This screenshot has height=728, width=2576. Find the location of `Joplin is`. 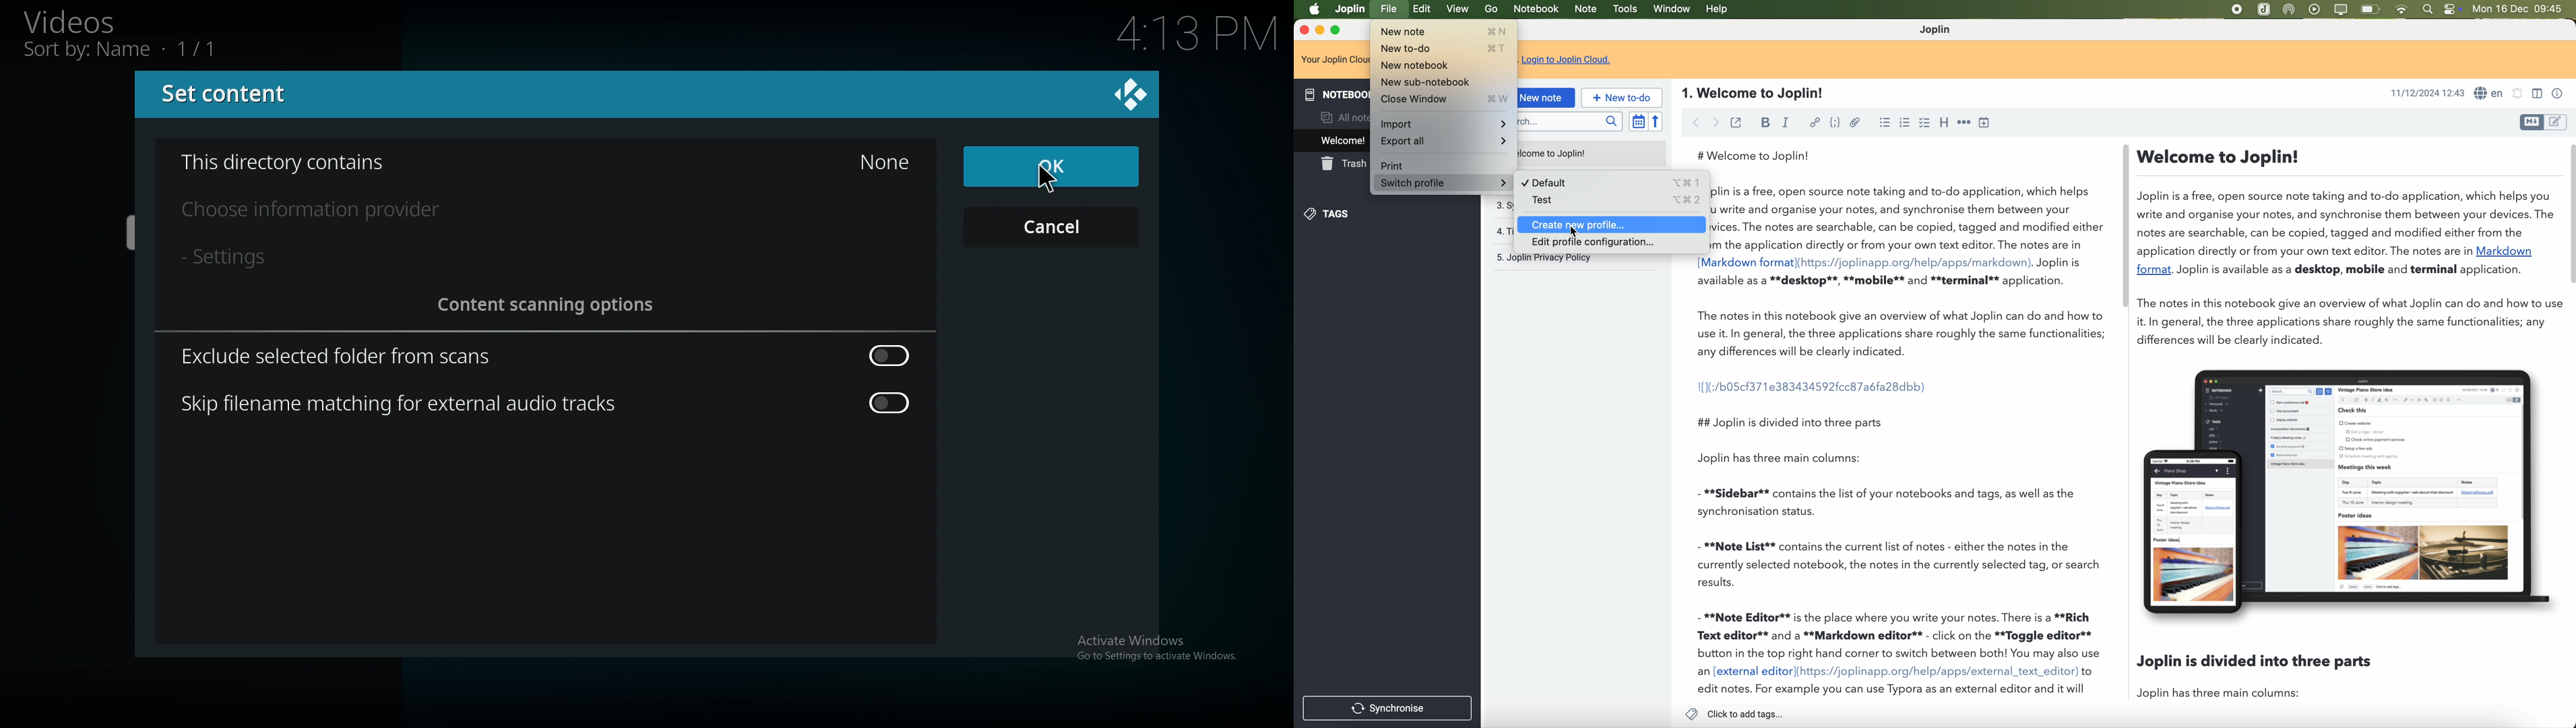

Joplin is is located at coordinates (2060, 263).